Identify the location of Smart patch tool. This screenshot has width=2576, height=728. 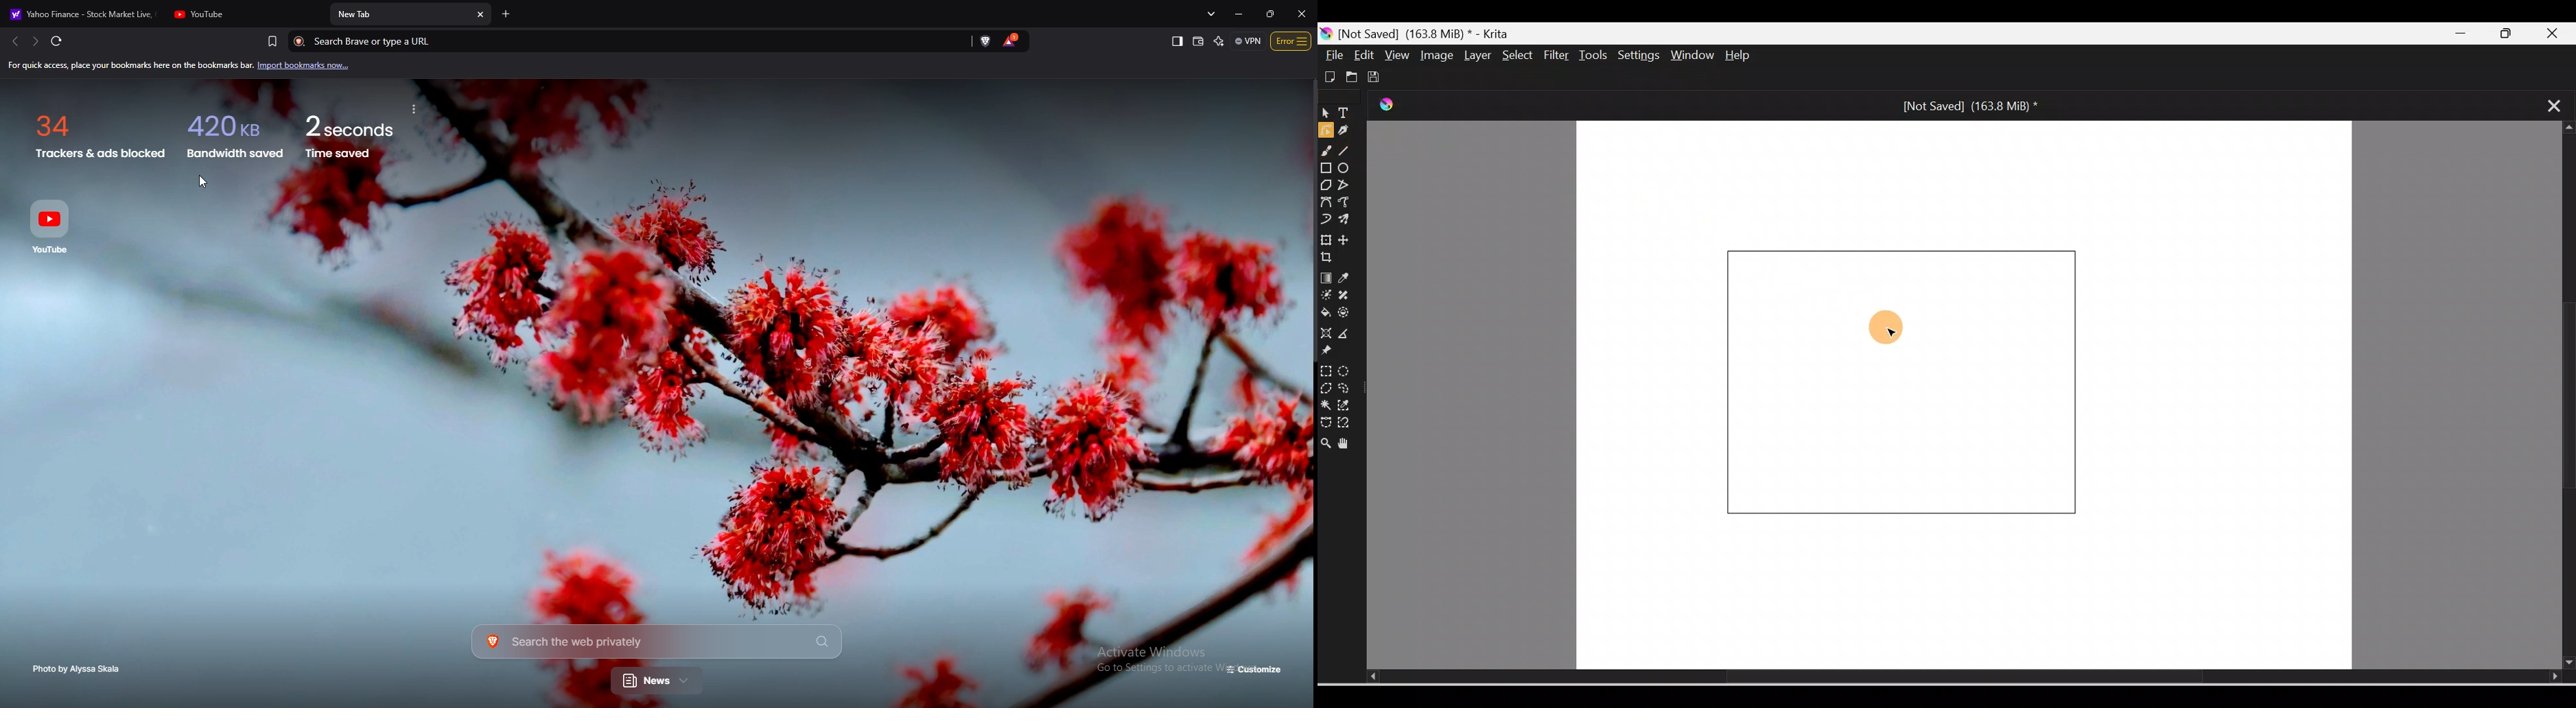
(1350, 296).